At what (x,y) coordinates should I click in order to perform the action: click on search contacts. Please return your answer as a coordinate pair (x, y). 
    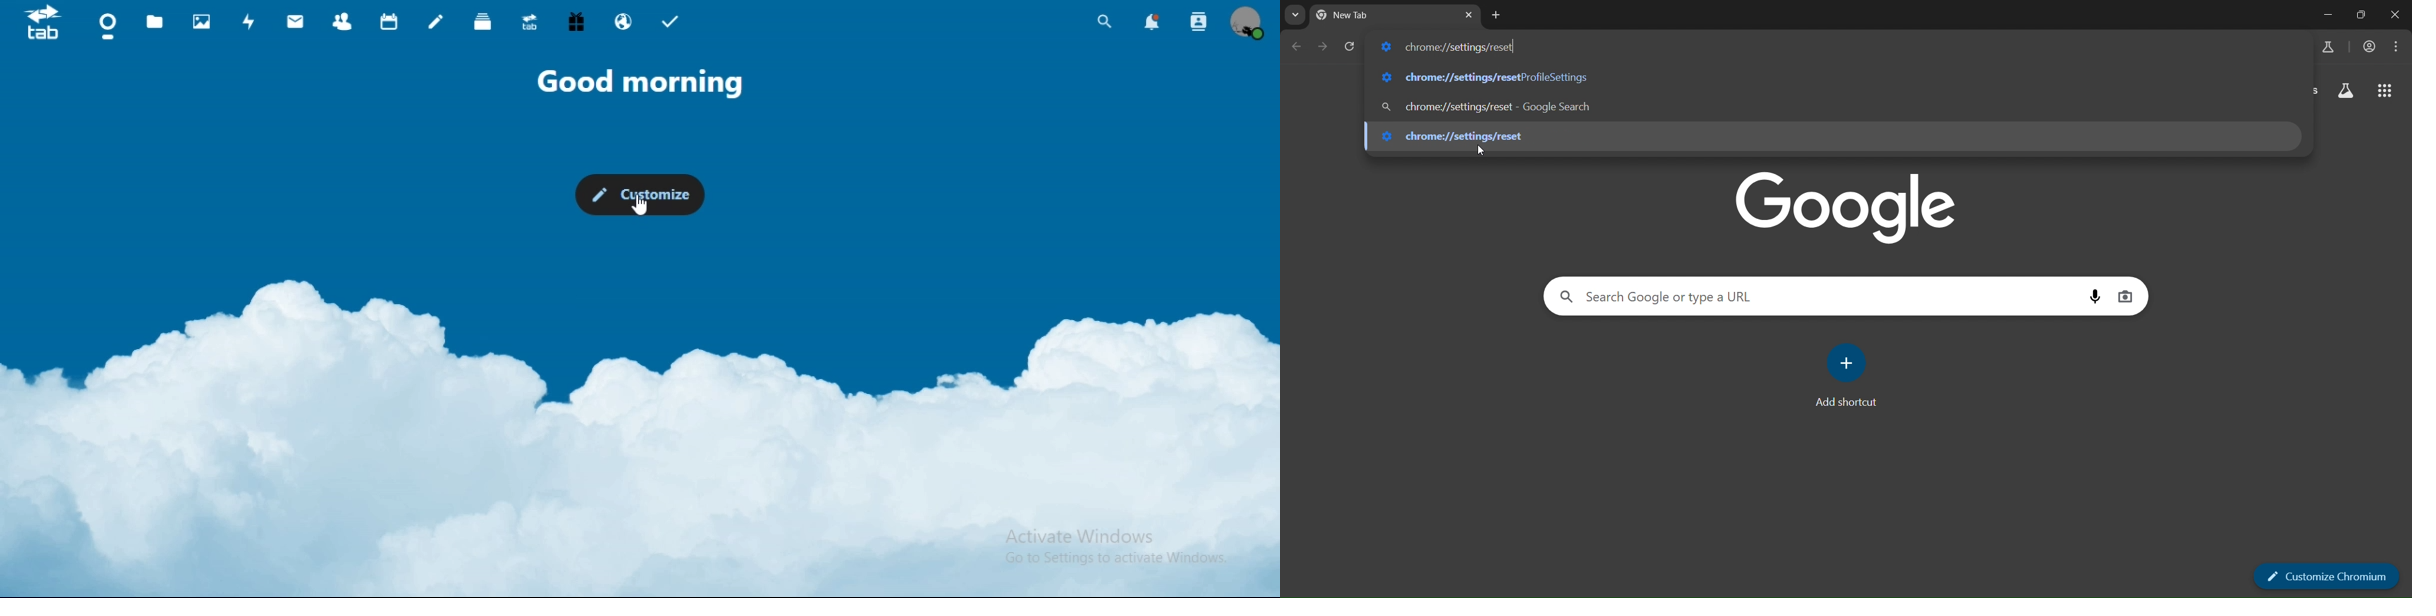
    Looking at the image, I should click on (1198, 21).